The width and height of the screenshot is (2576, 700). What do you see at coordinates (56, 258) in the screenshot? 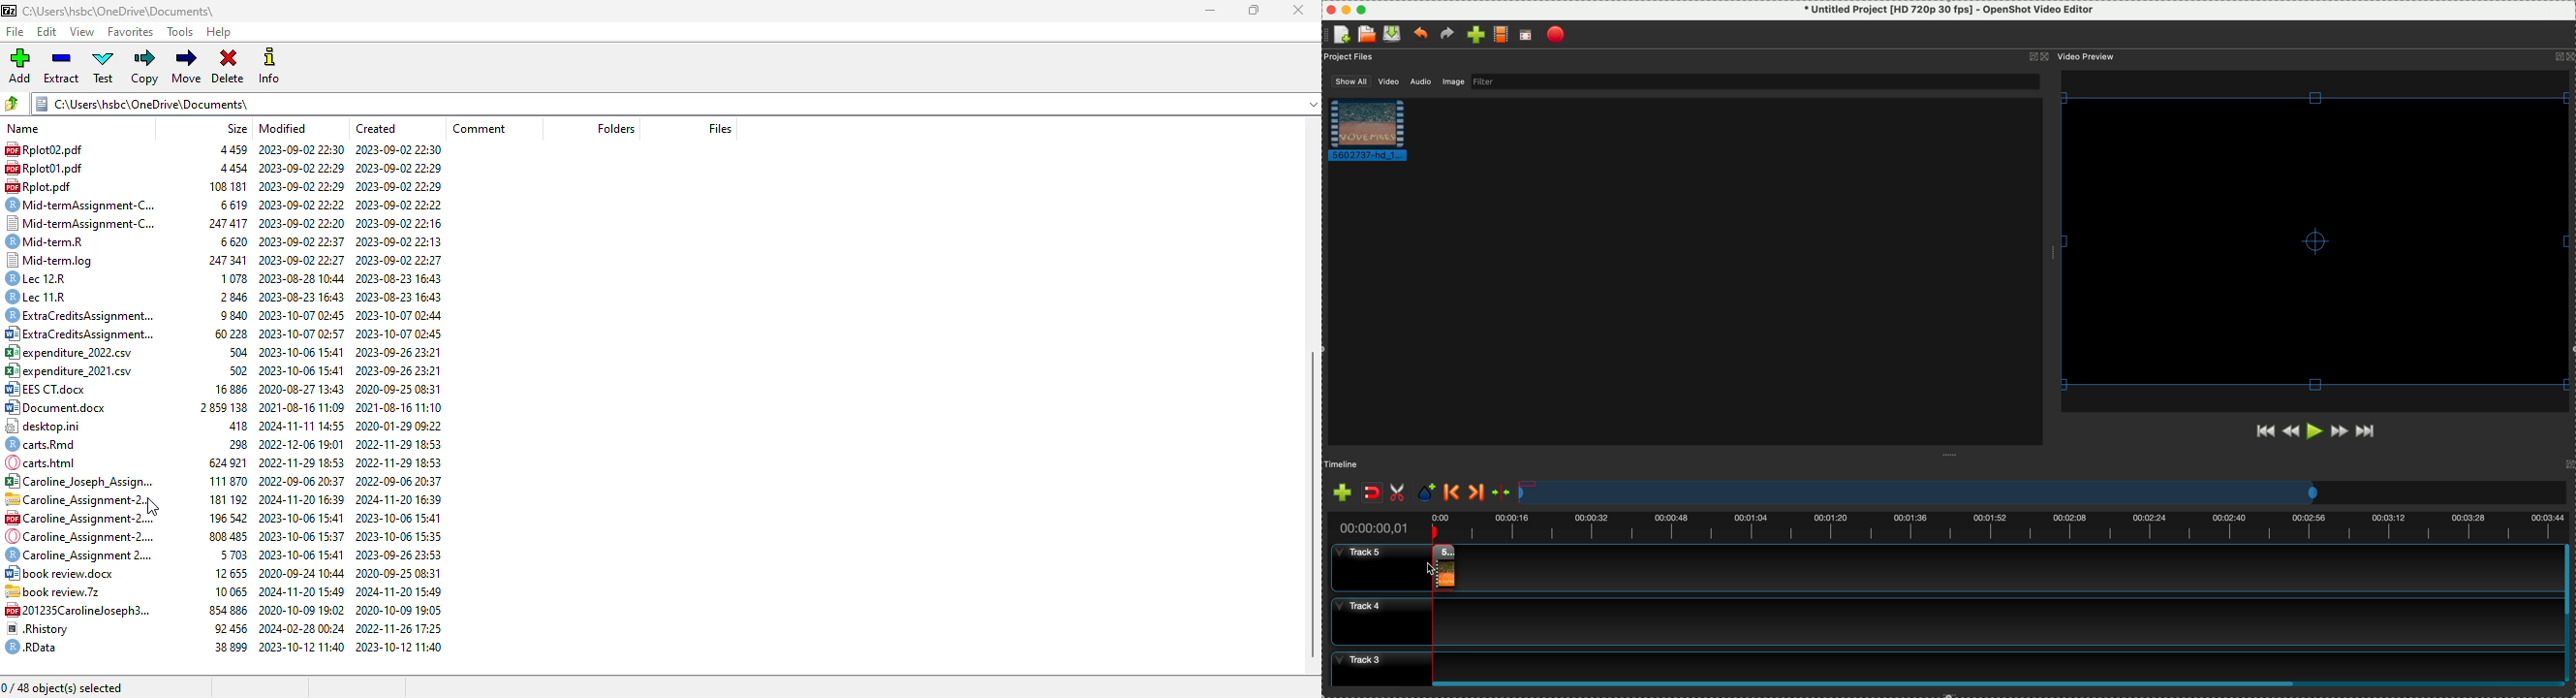
I see `Mid-termleg` at bounding box center [56, 258].